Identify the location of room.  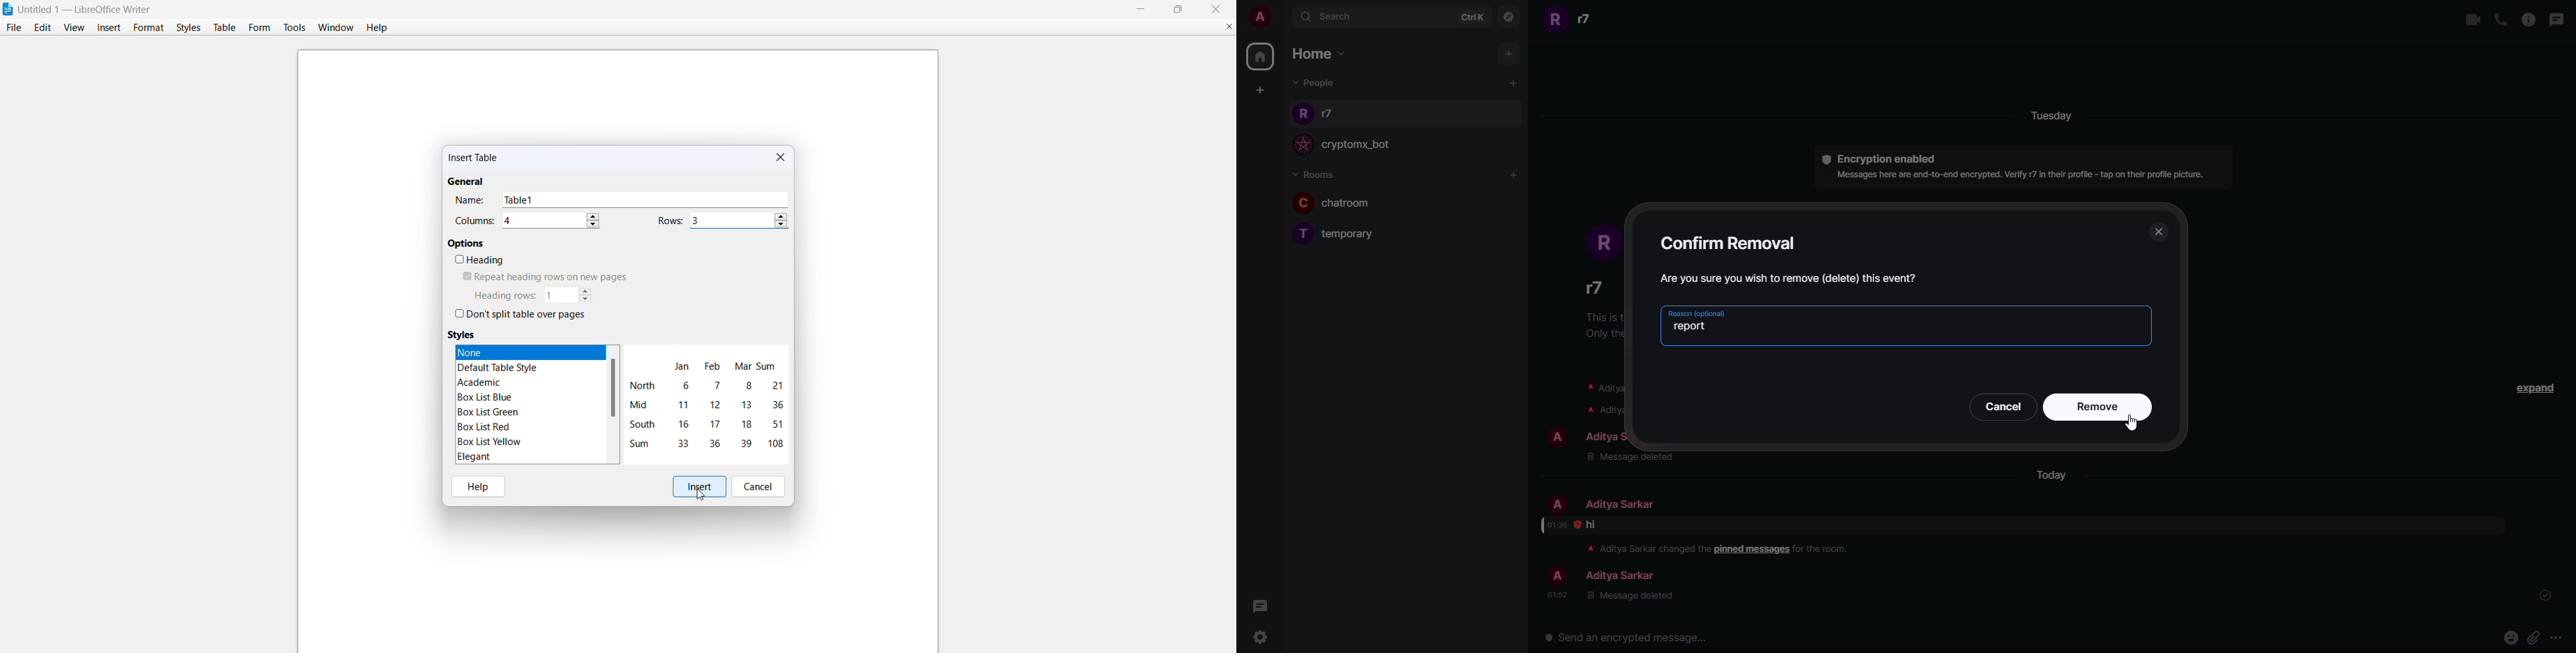
(1352, 203).